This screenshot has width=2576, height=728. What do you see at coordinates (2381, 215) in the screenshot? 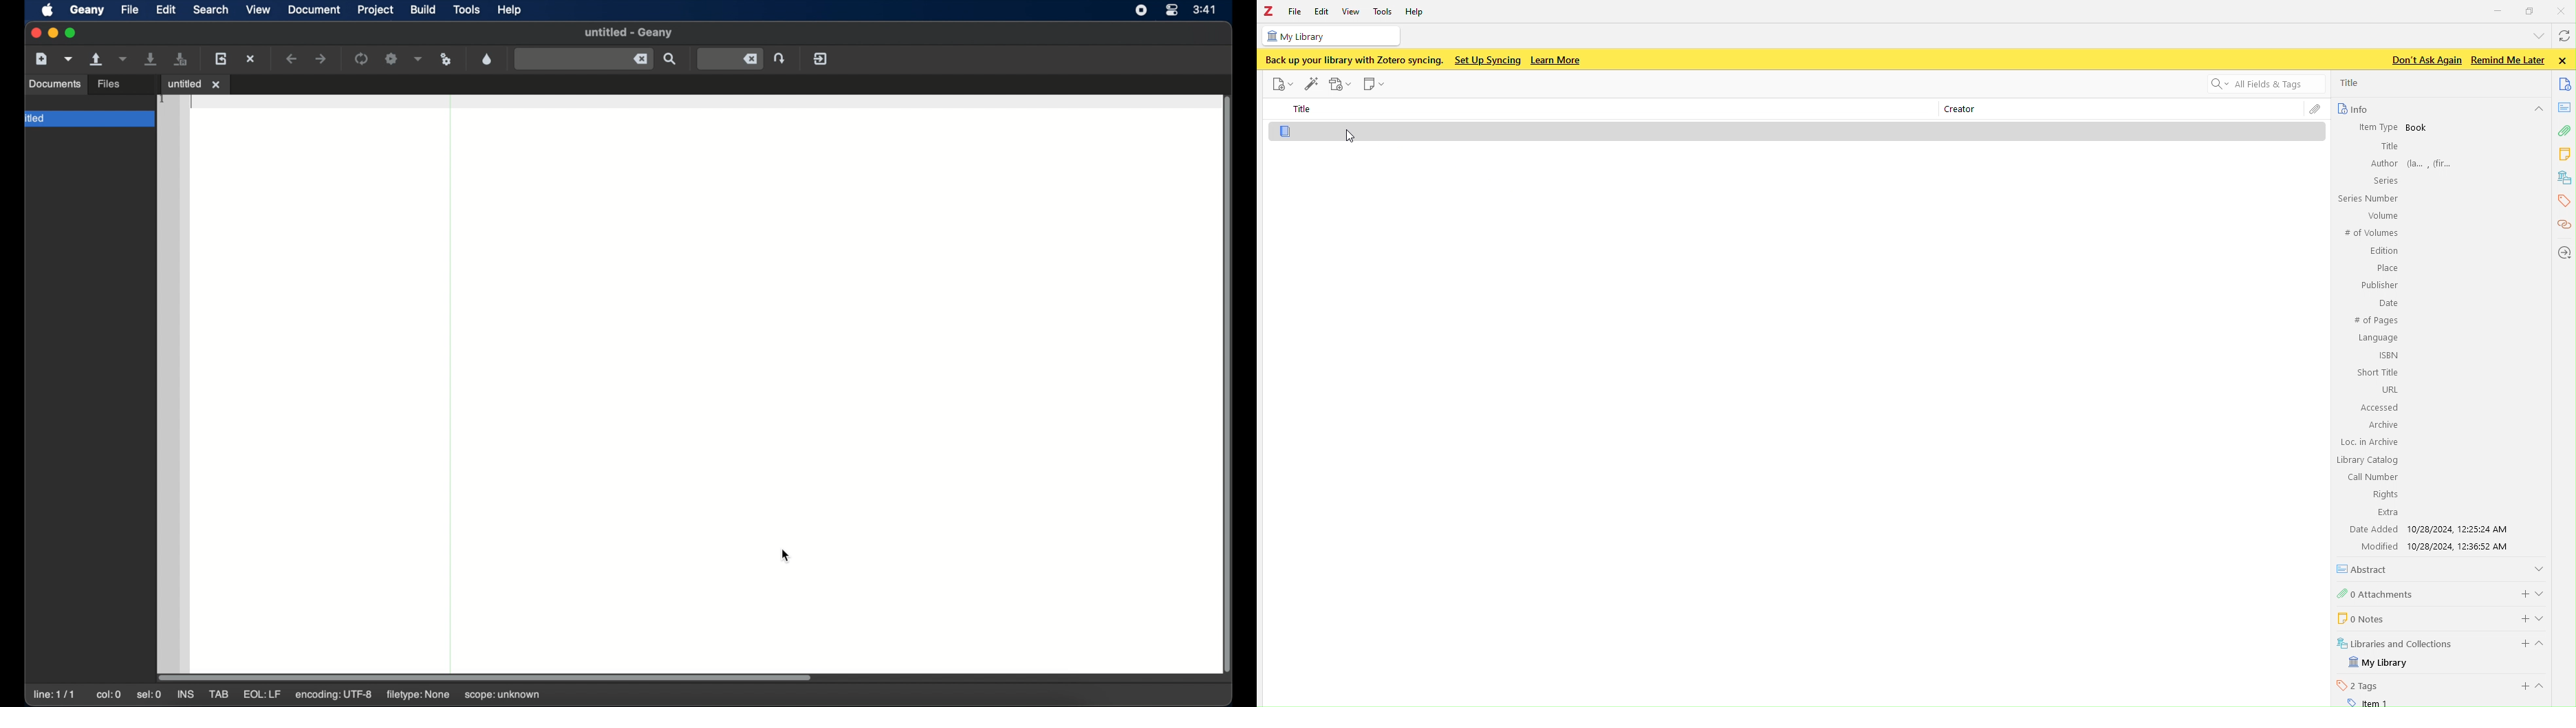
I see `‘Volume` at bounding box center [2381, 215].